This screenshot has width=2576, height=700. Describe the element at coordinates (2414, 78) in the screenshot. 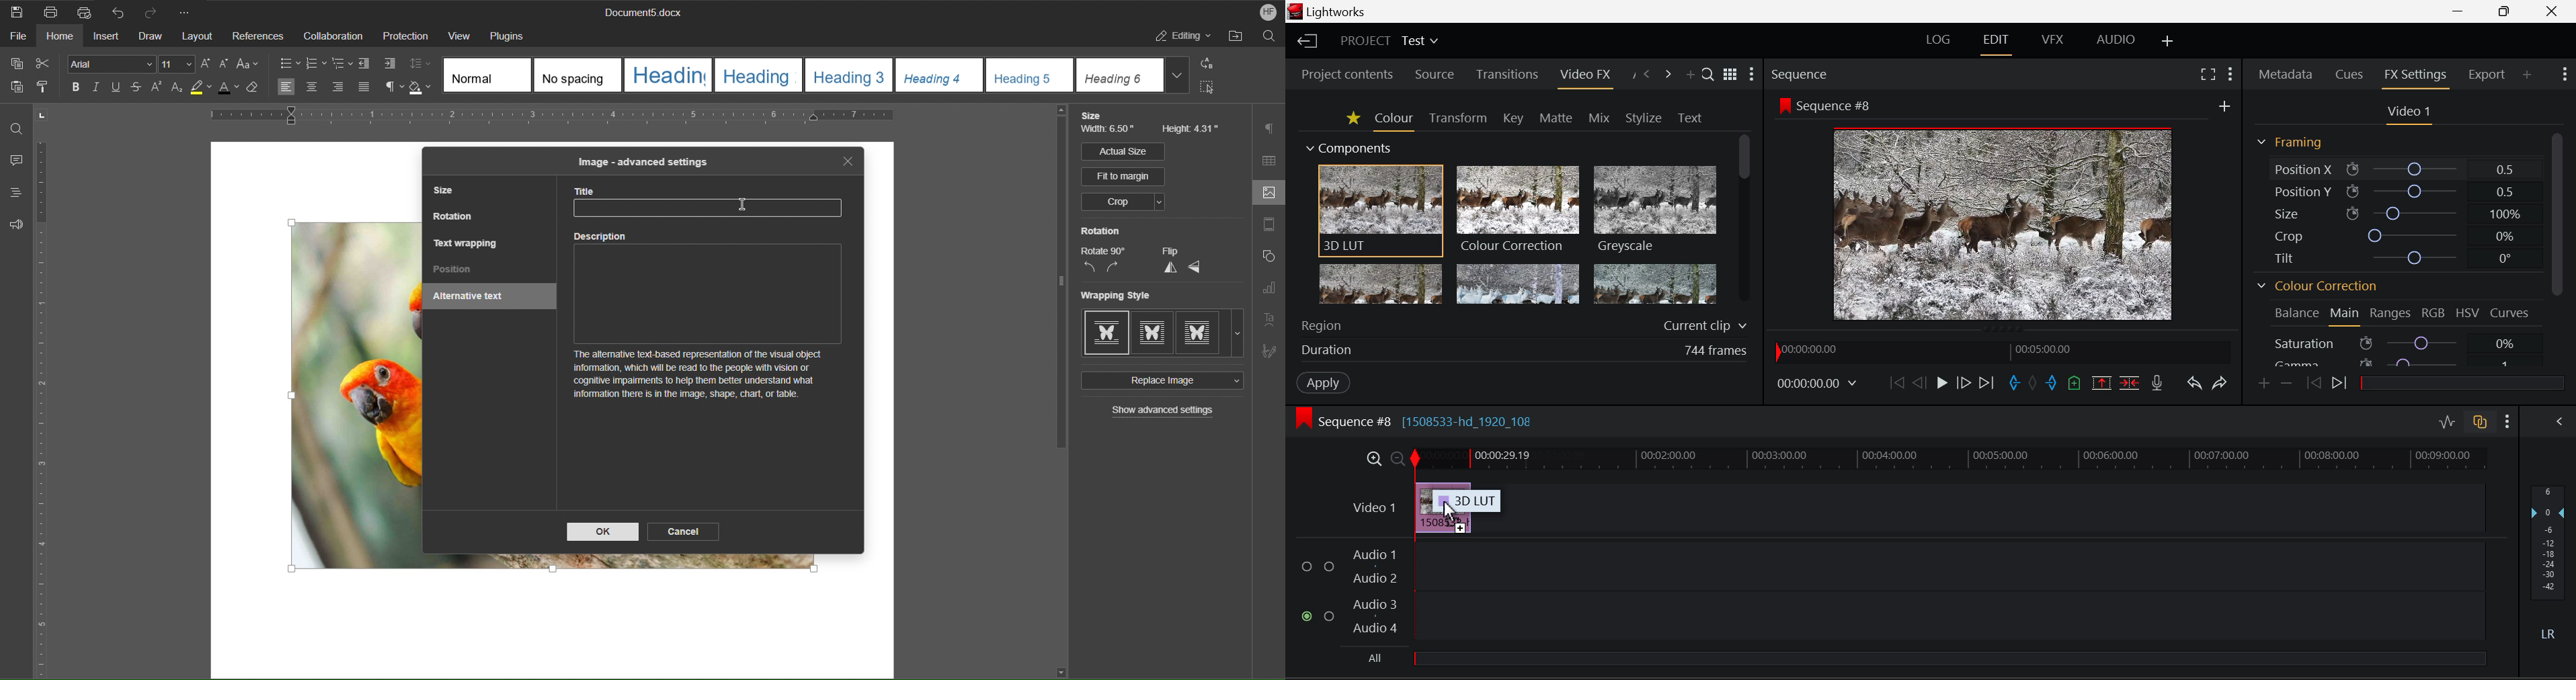

I see `FX Settings` at that location.